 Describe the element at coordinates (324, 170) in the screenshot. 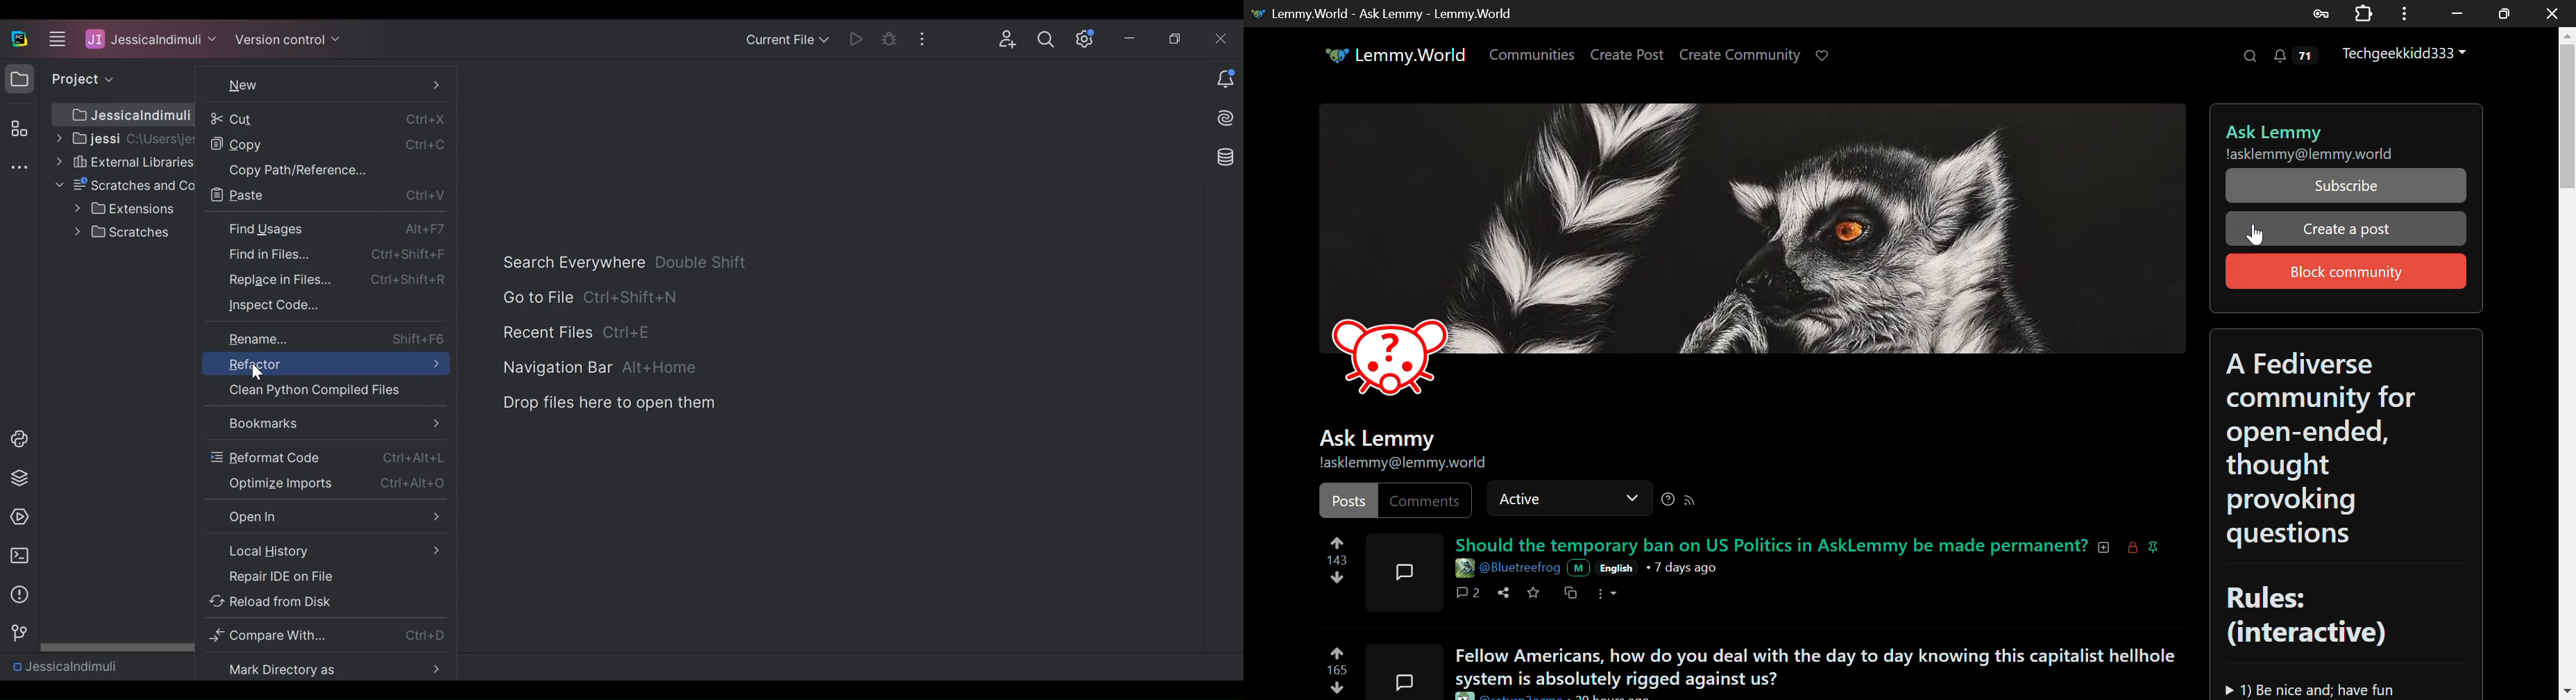

I see `Copy Path/References` at that location.